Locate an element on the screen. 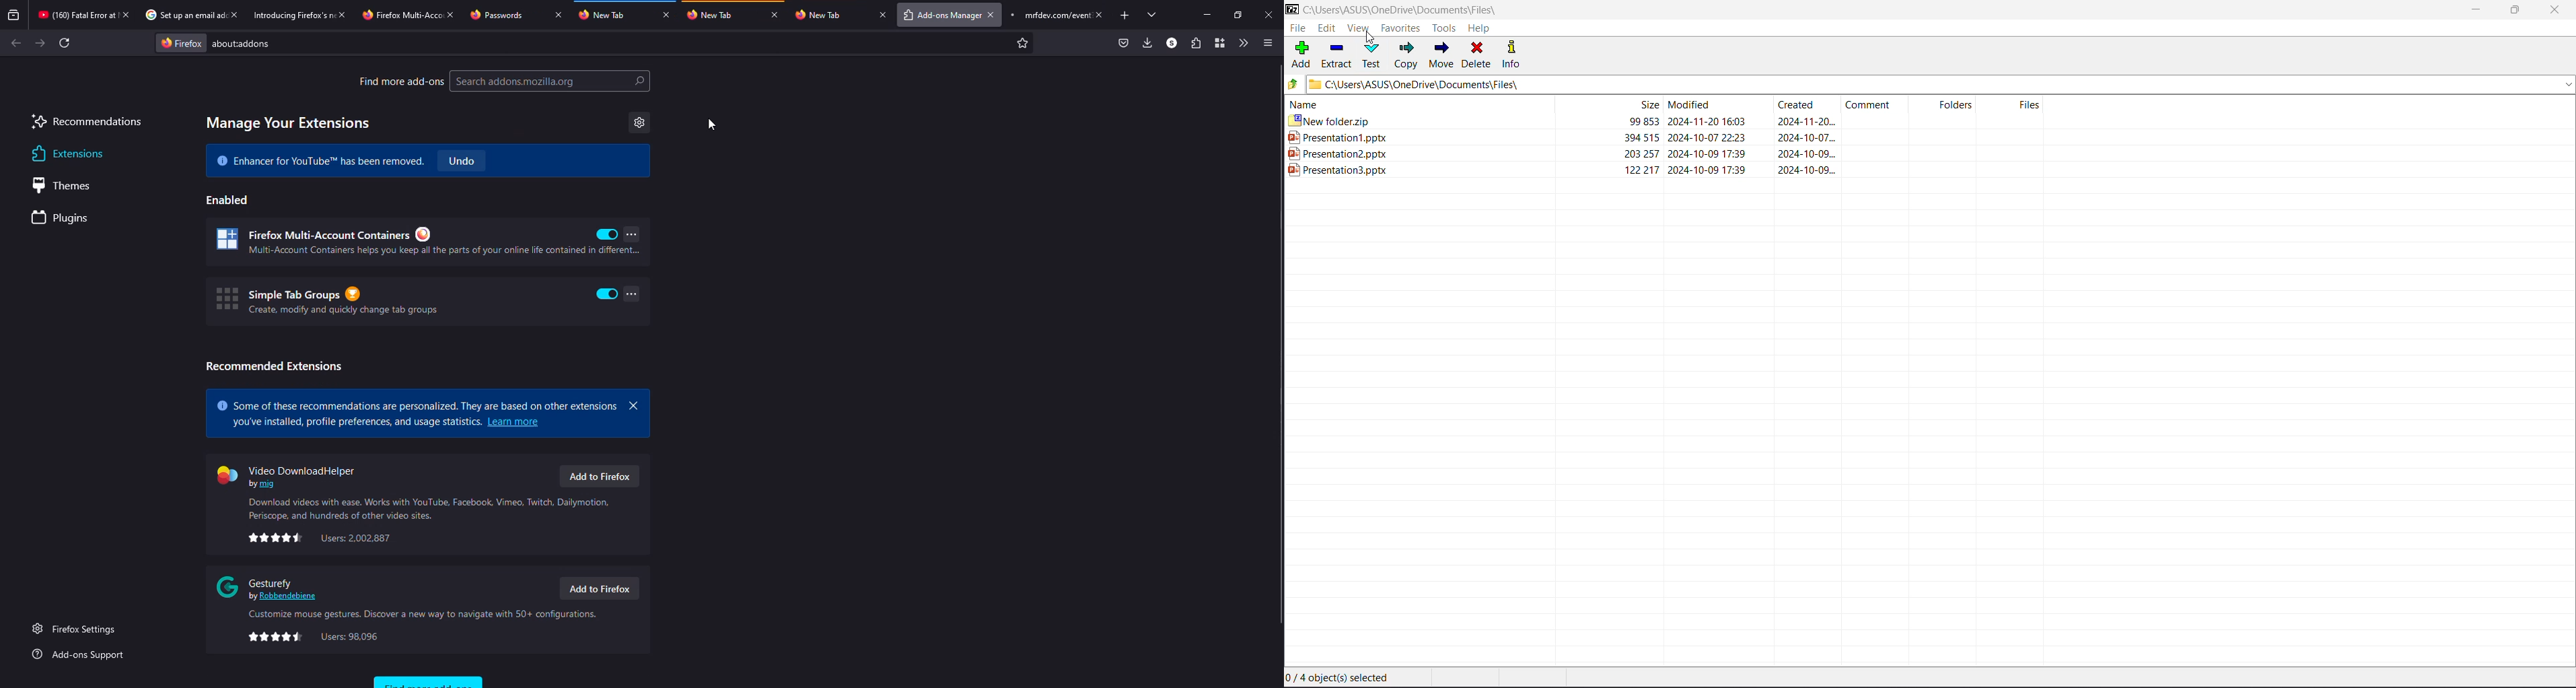  video is located at coordinates (289, 477).